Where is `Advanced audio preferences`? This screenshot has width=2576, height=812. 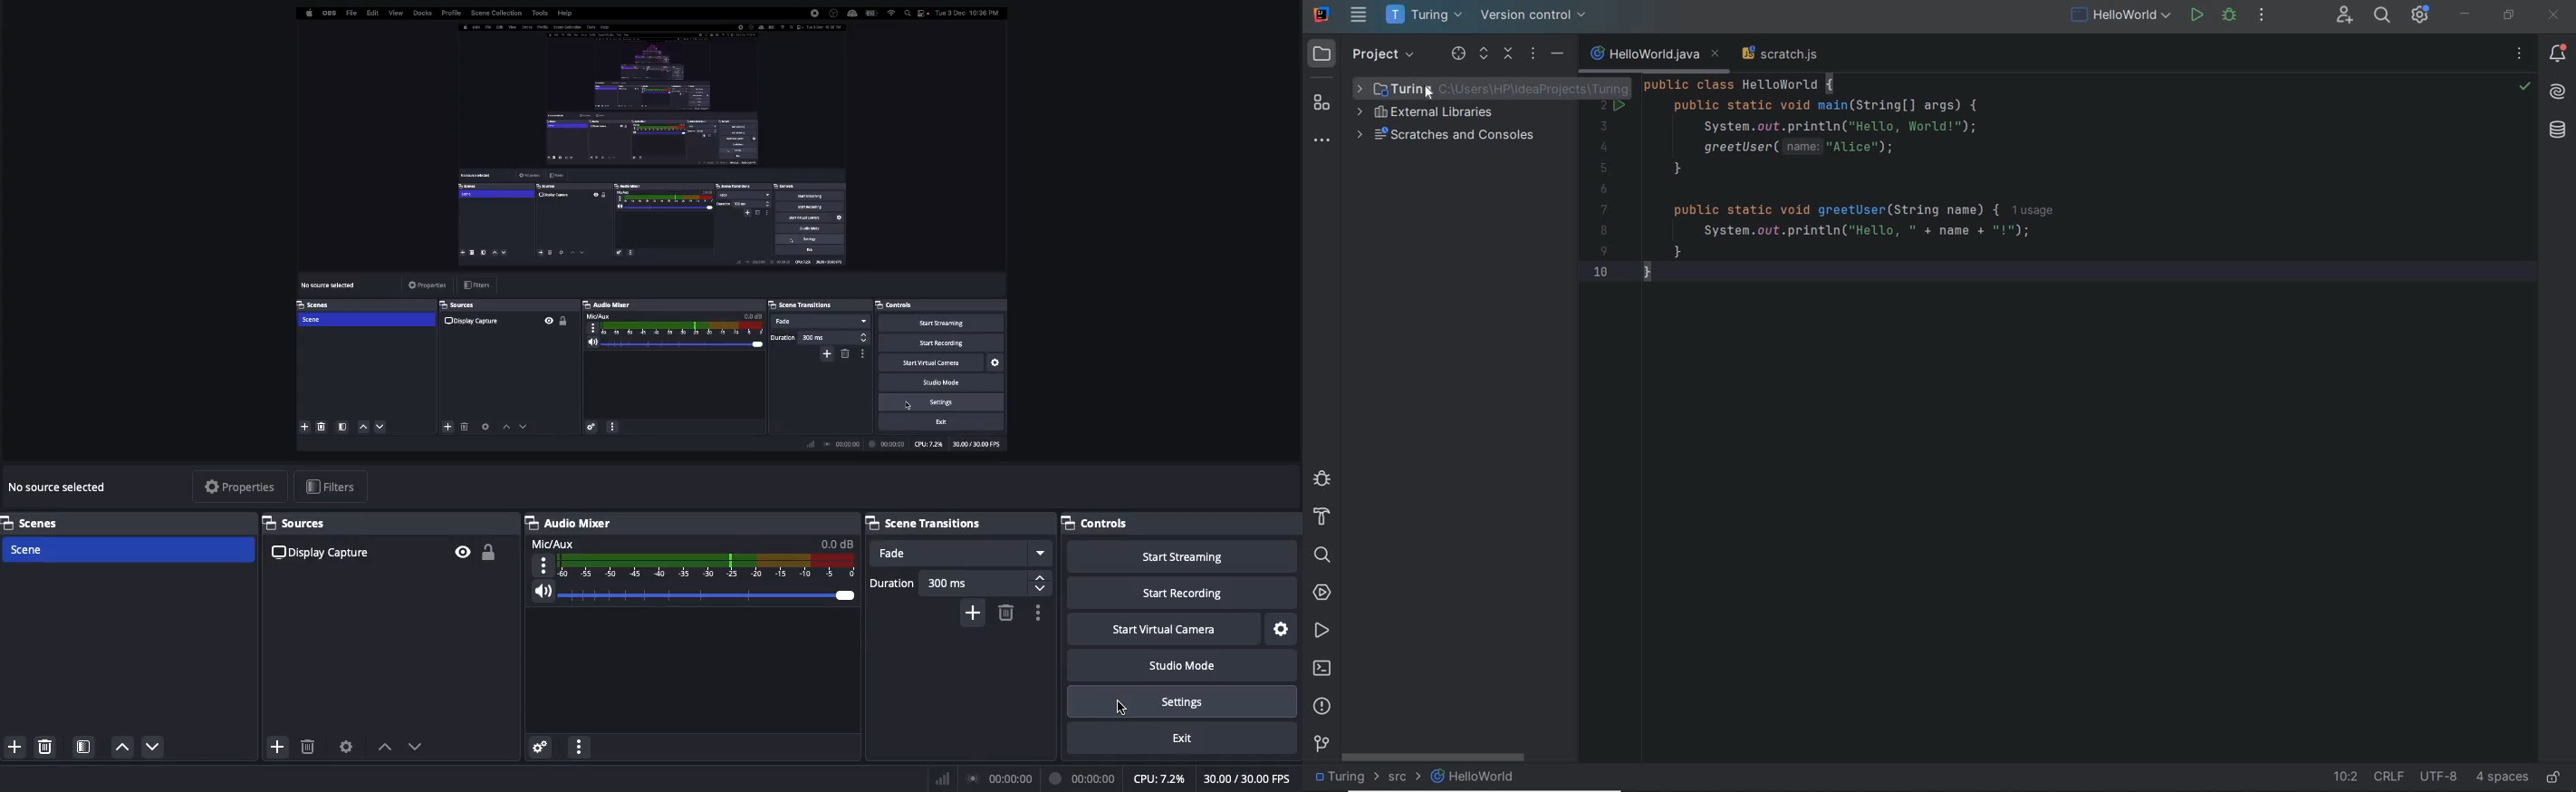 Advanced audio preferences is located at coordinates (540, 746).